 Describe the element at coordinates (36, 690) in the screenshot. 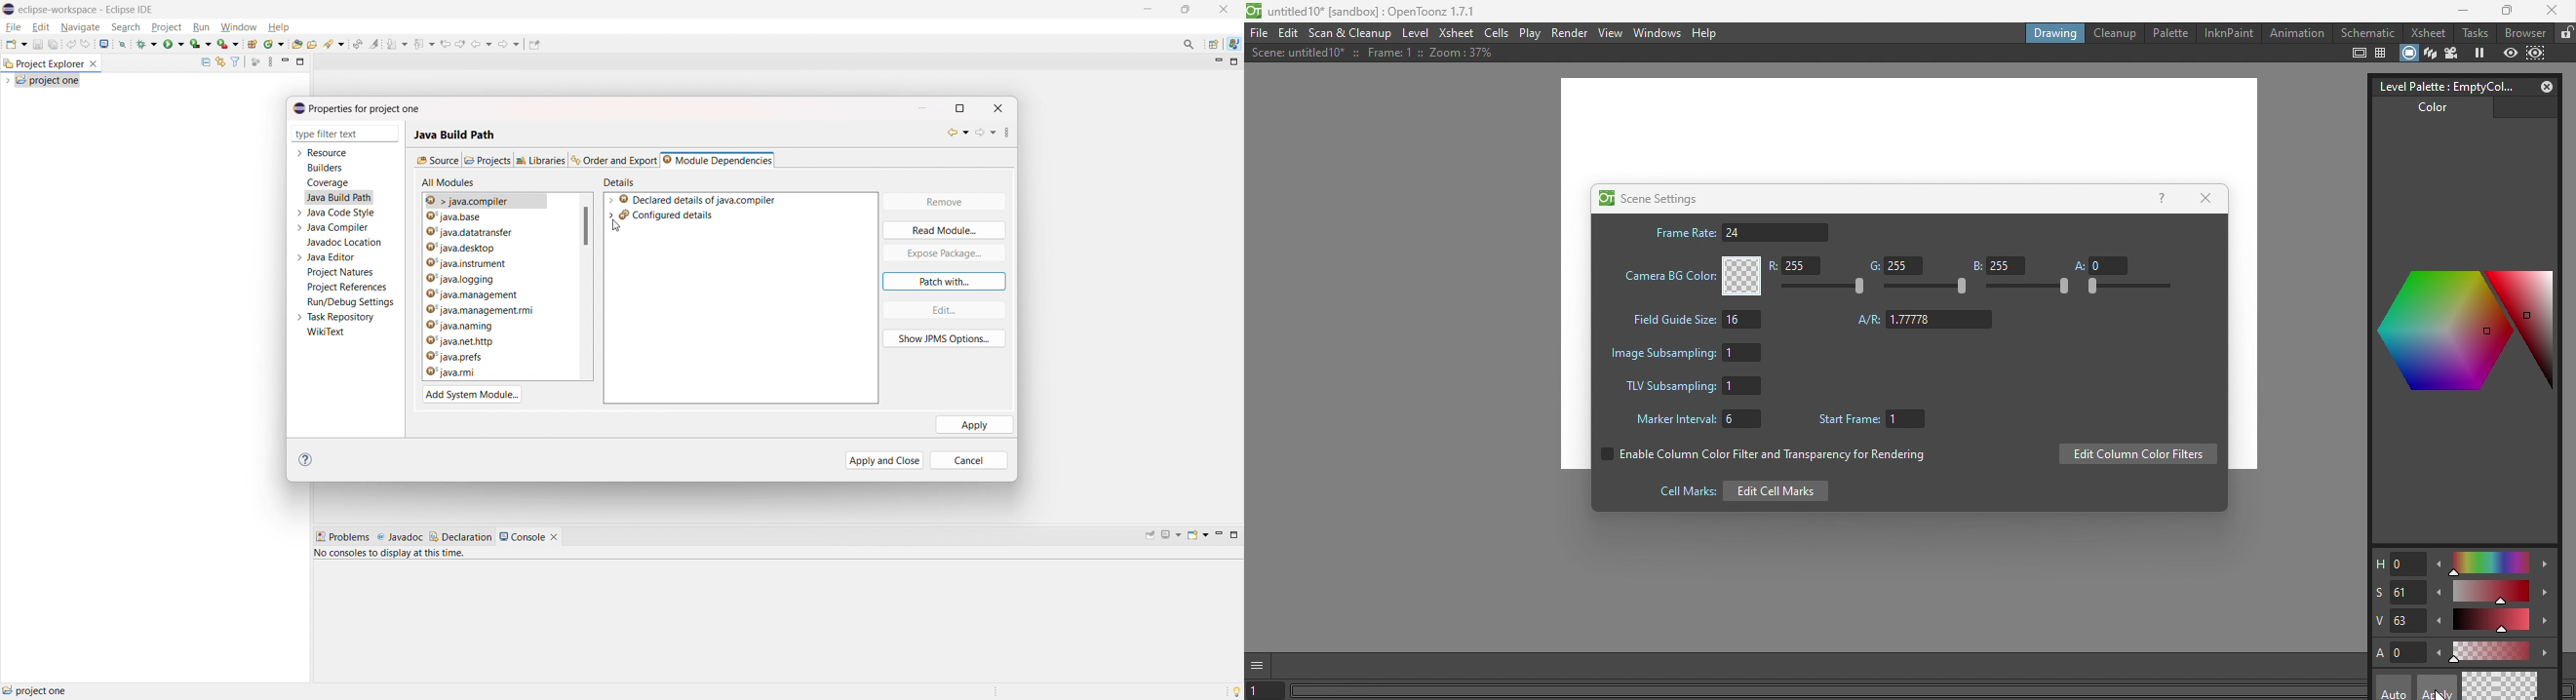

I see `project one` at that location.